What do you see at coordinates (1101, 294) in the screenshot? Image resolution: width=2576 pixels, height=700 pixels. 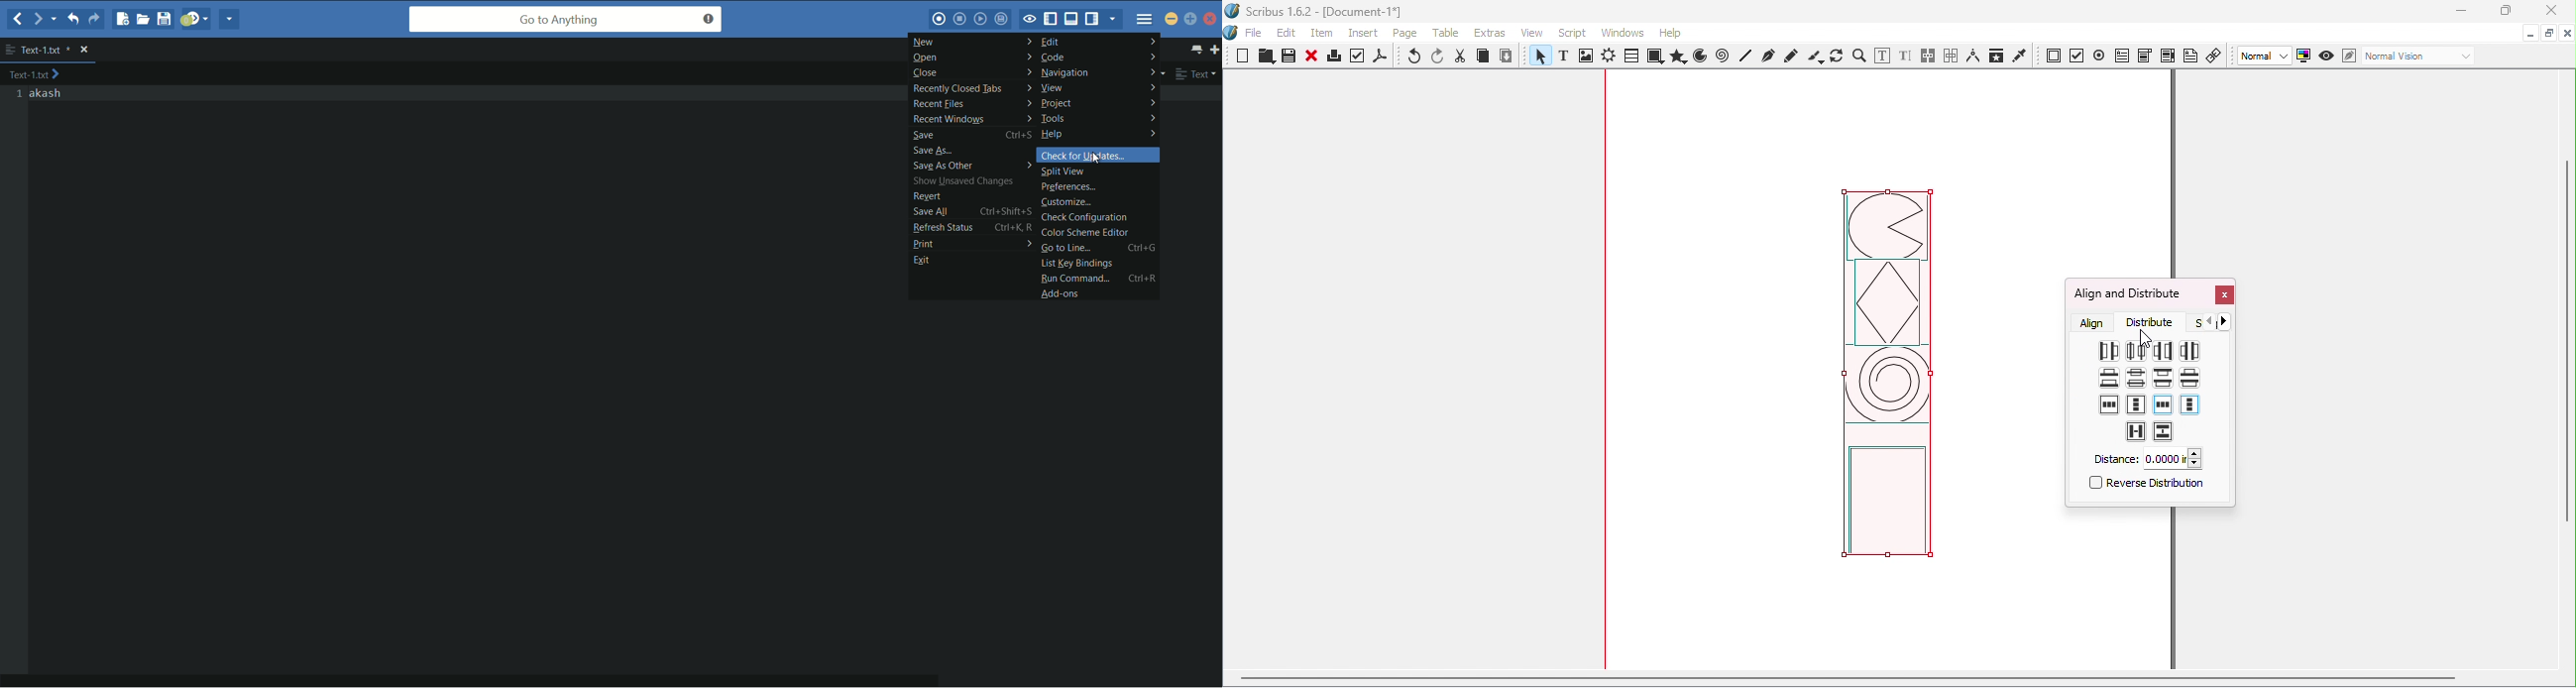 I see `add ons` at bounding box center [1101, 294].